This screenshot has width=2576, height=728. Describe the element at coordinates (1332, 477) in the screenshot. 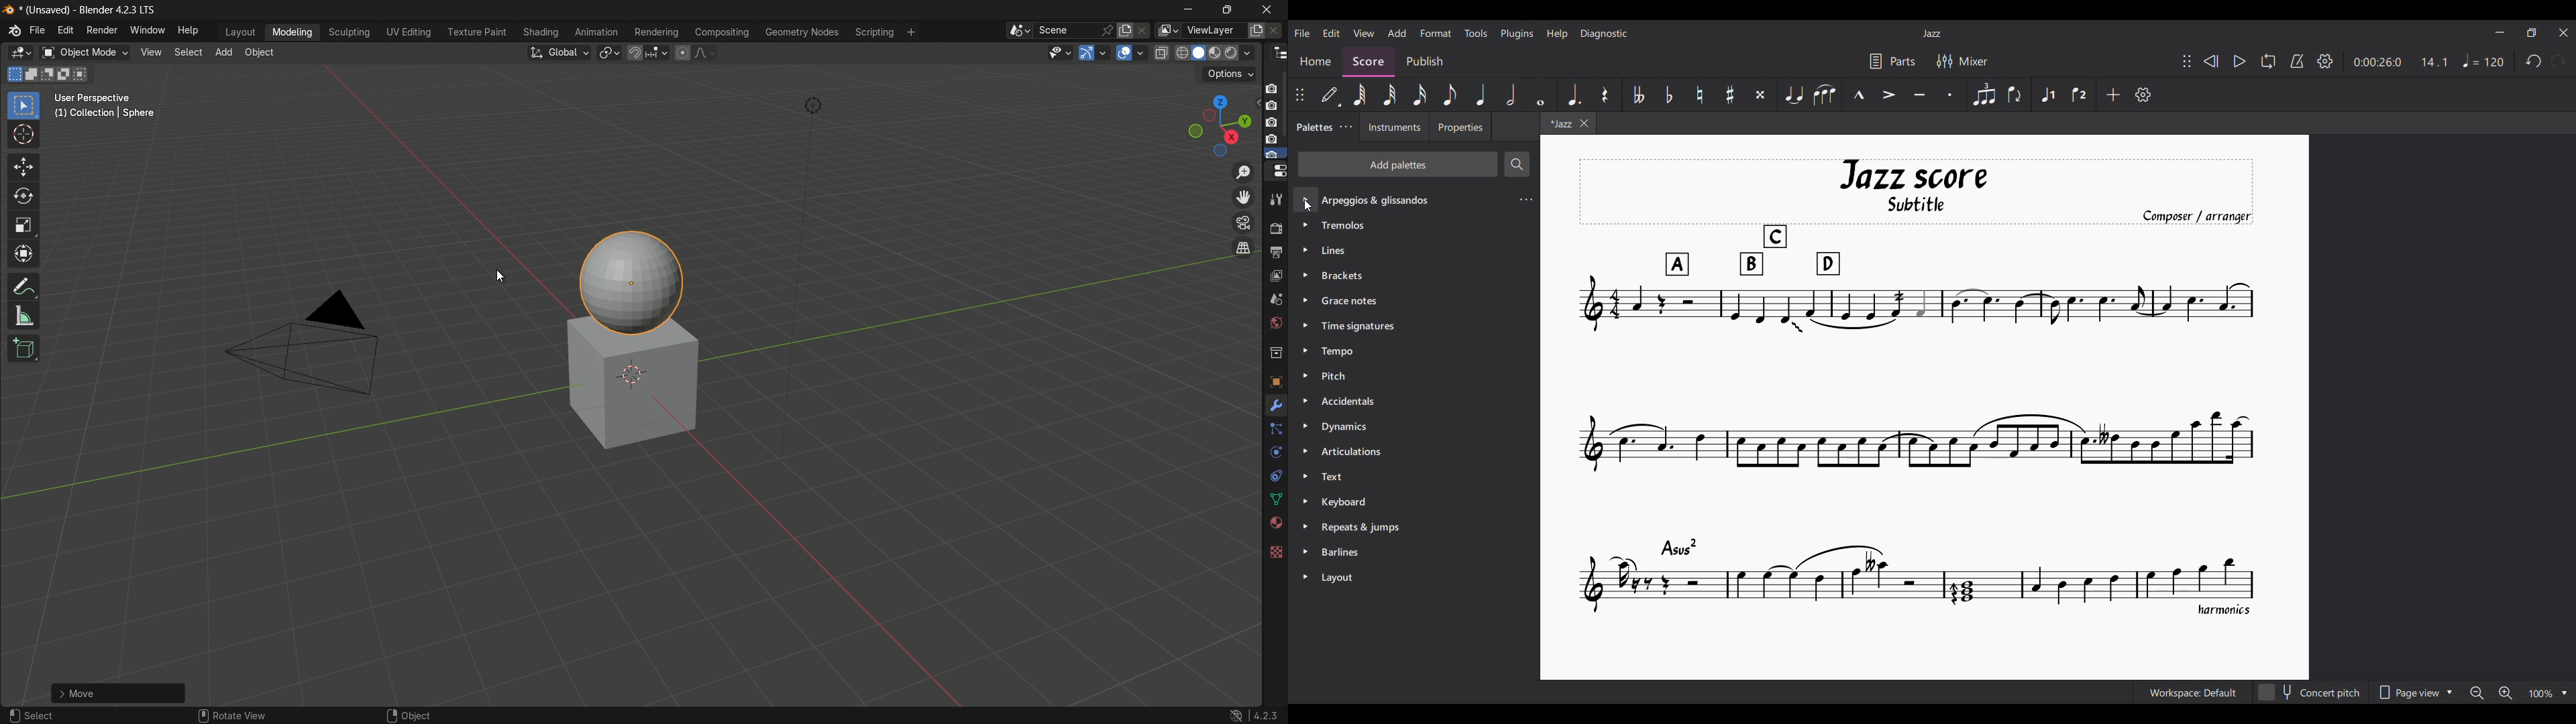

I see `Text` at that location.